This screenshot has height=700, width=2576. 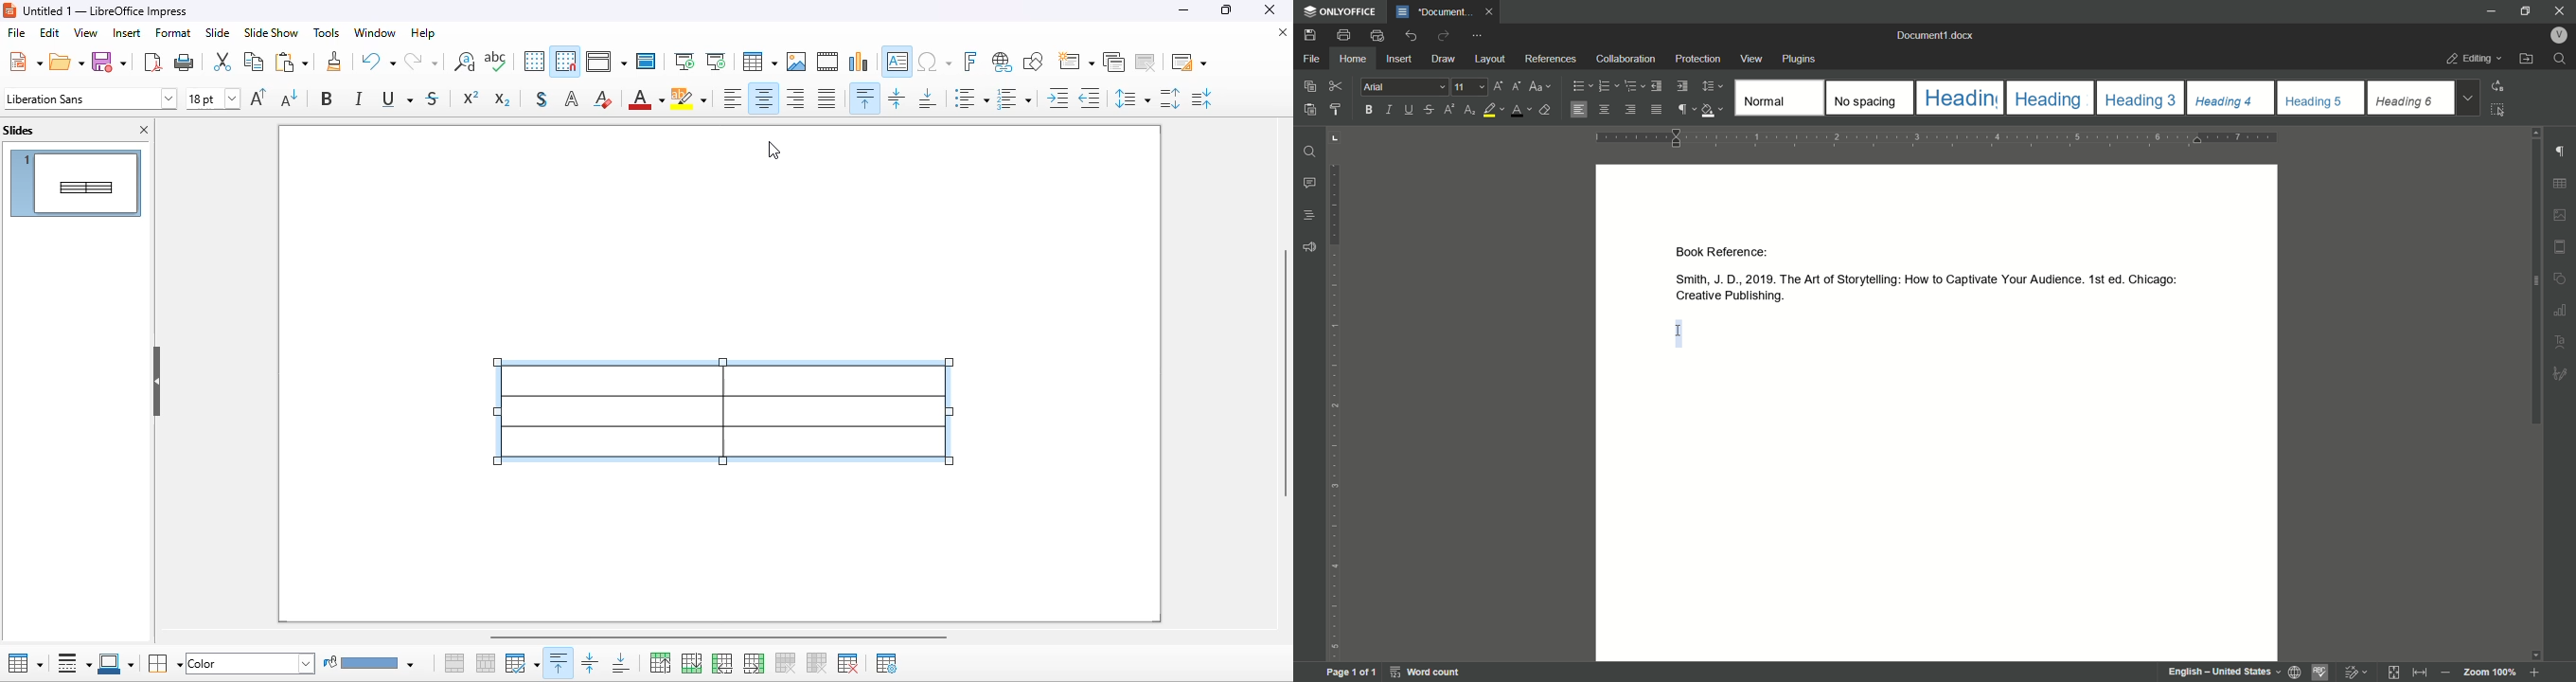 I want to click on save, so click(x=1311, y=35).